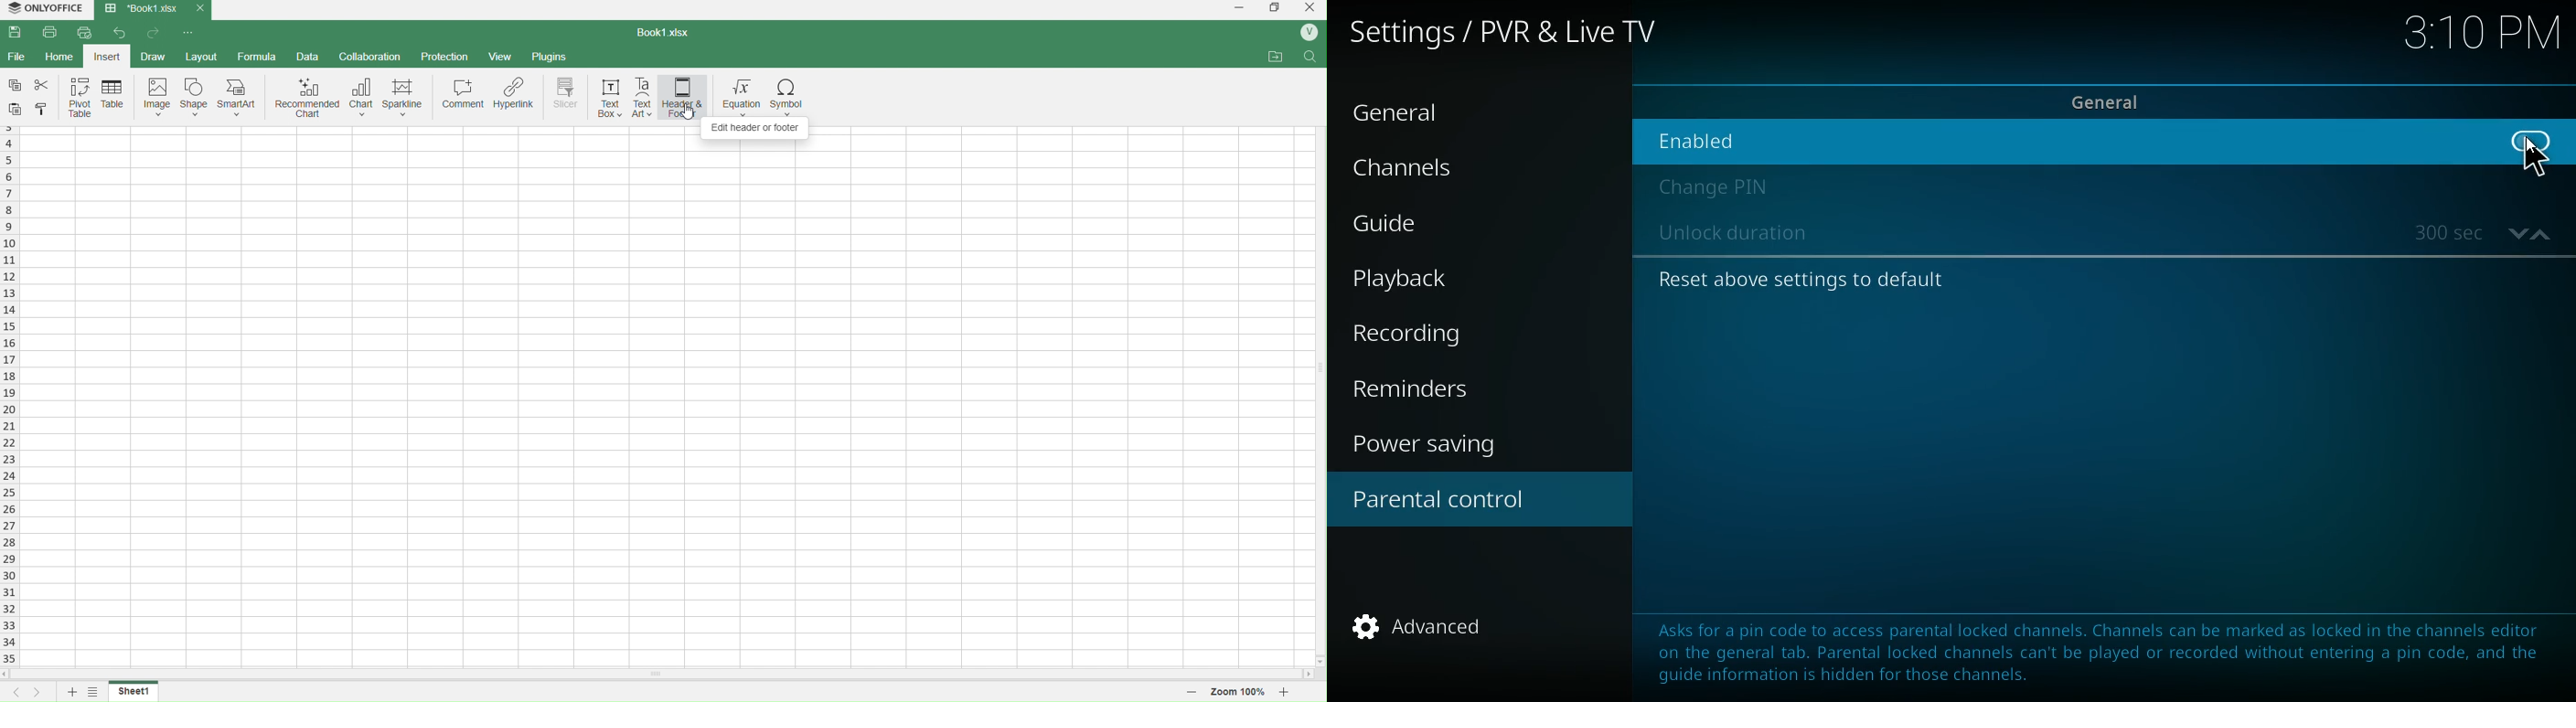 The height and width of the screenshot is (728, 2576). Describe the element at coordinates (1238, 10) in the screenshot. I see `minimize` at that location.